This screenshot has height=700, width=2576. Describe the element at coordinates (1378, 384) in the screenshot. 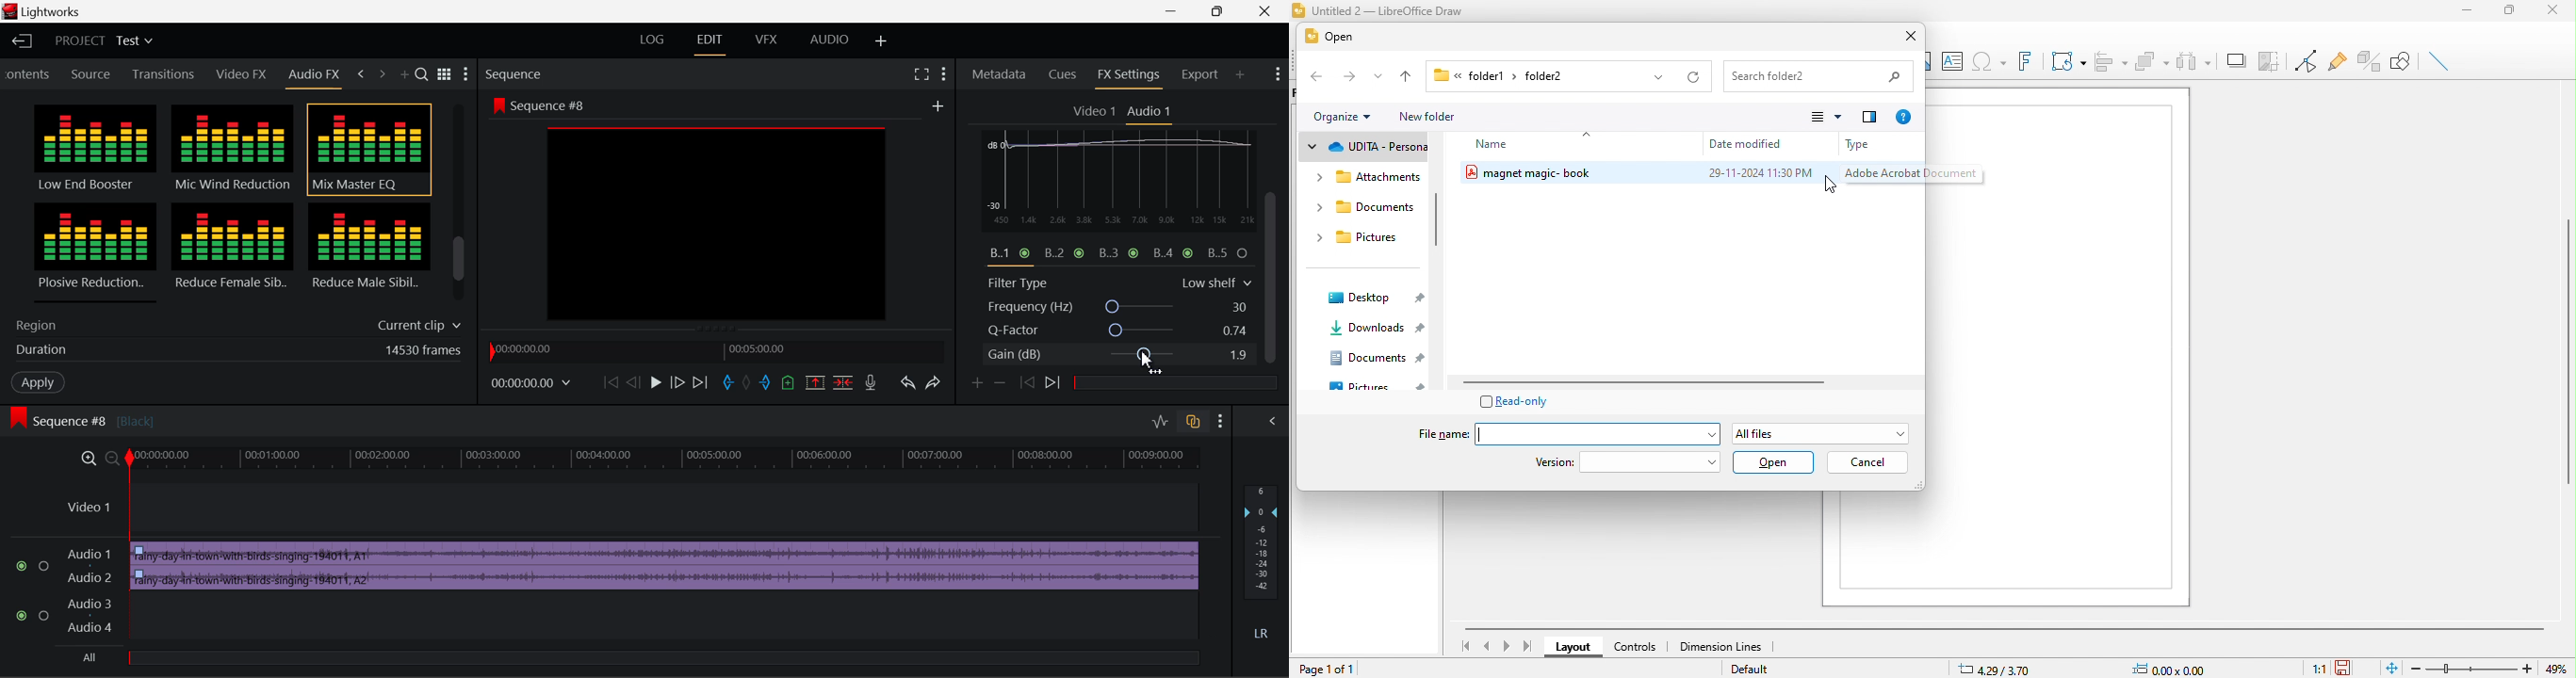

I see `picture` at that location.